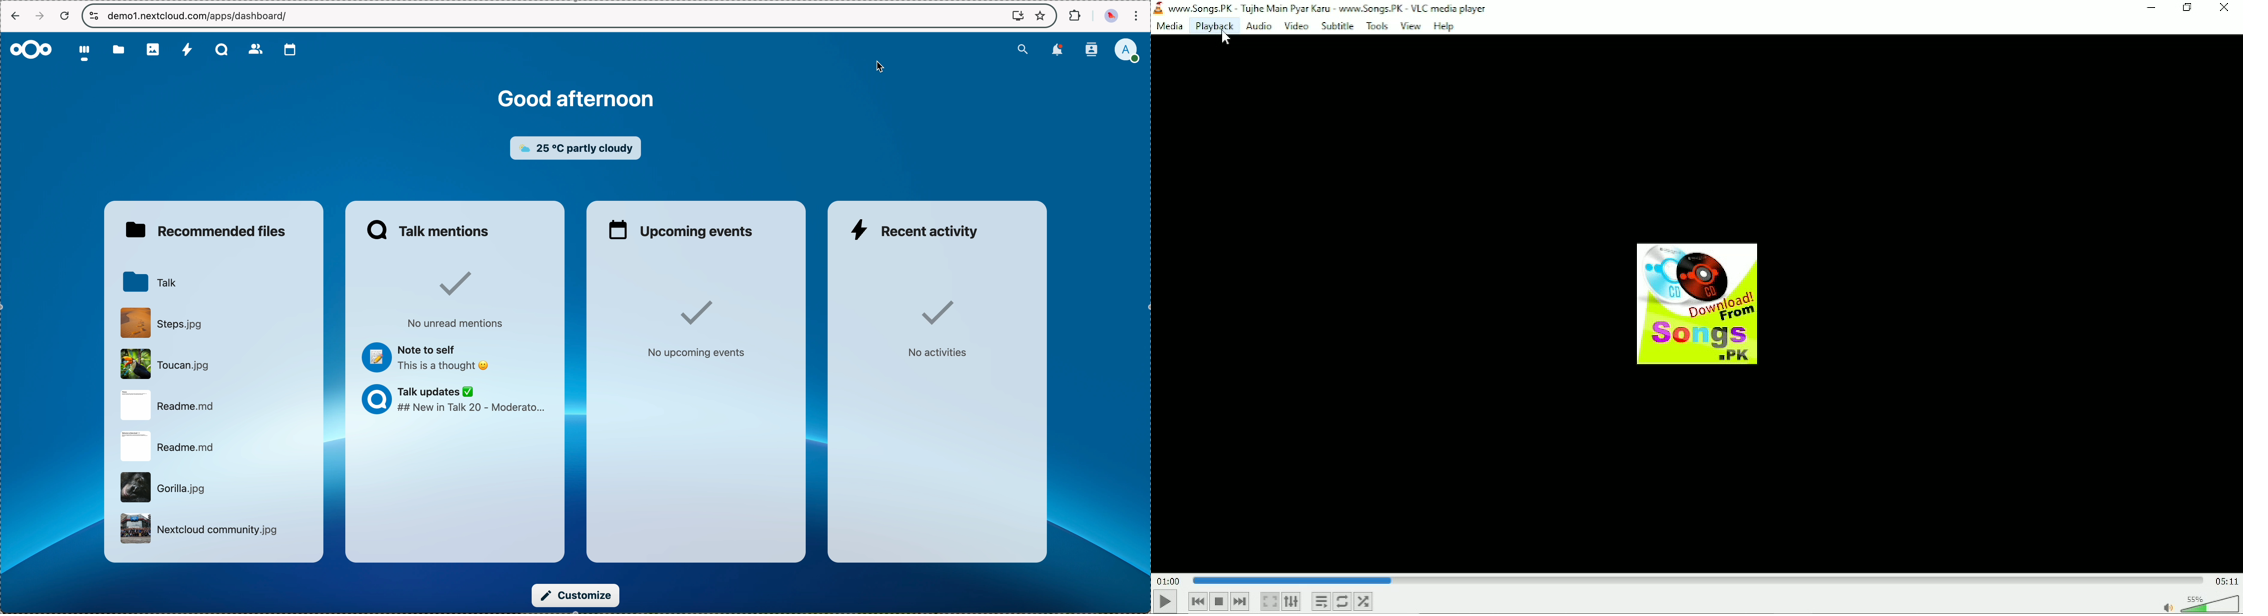  What do you see at coordinates (168, 446) in the screenshot?
I see `file` at bounding box center [168, 446].